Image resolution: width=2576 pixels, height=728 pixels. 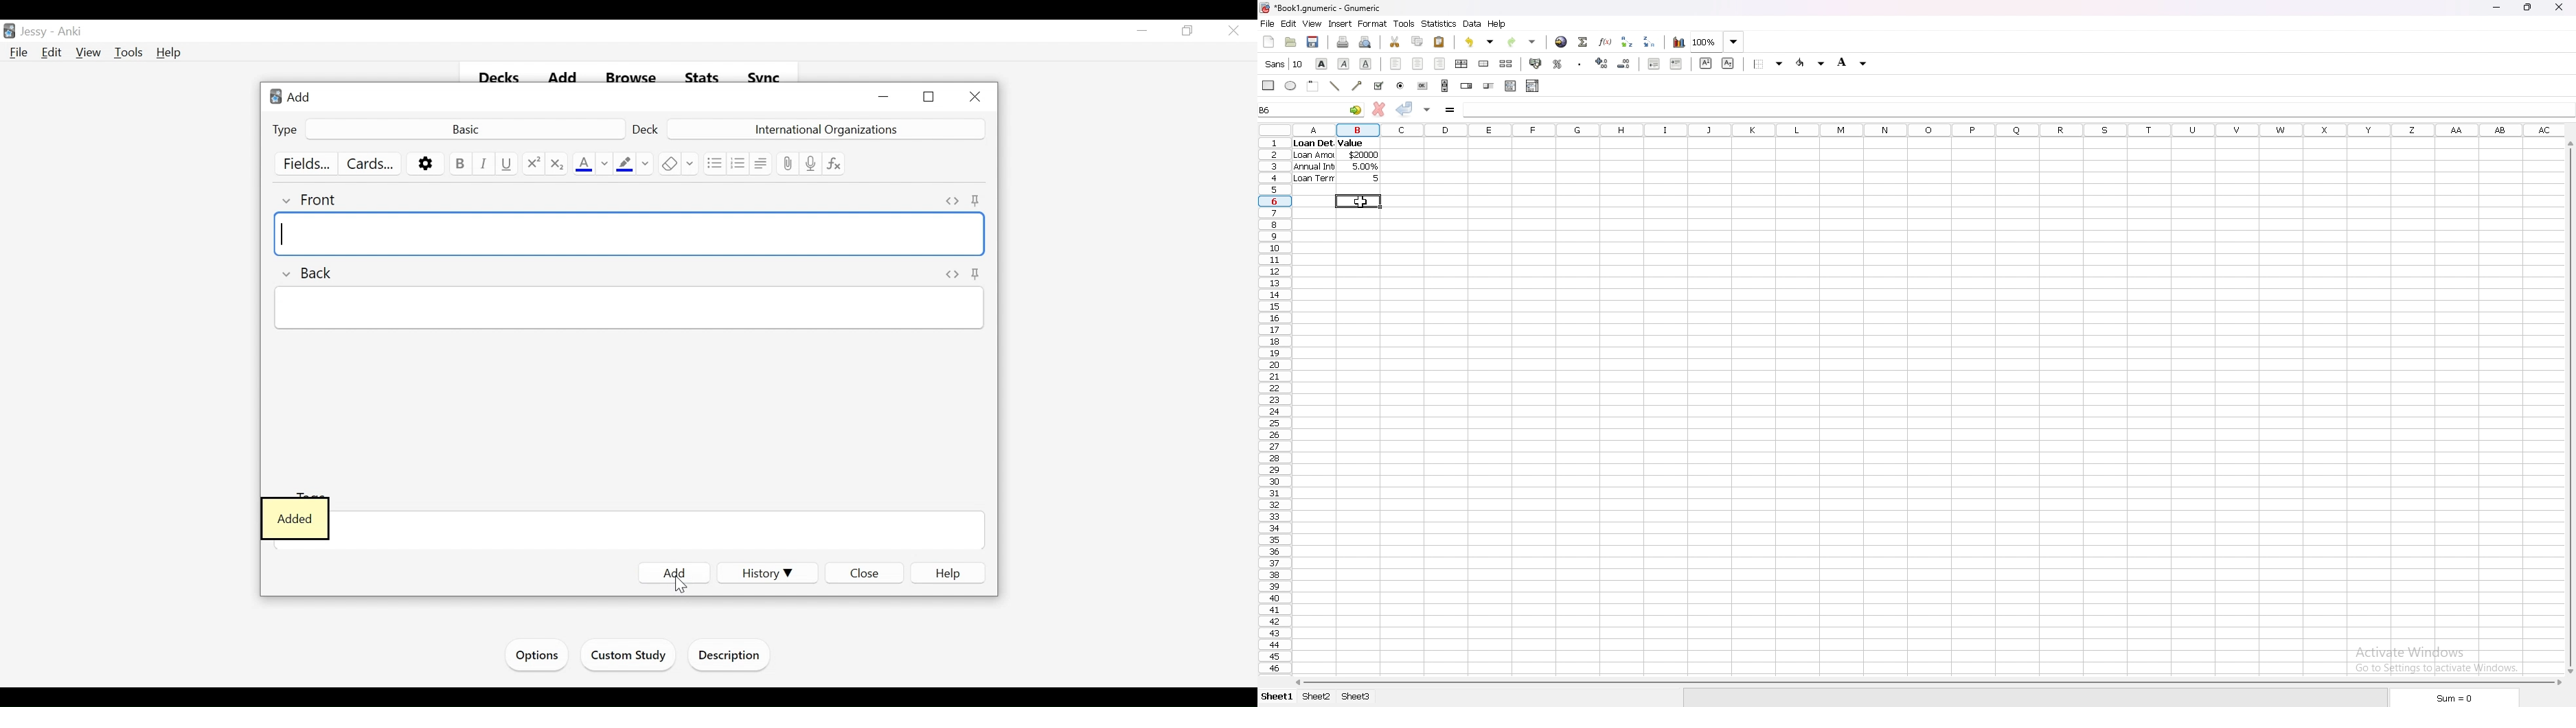 I want to click on Hel, so click(x=170, y=54).